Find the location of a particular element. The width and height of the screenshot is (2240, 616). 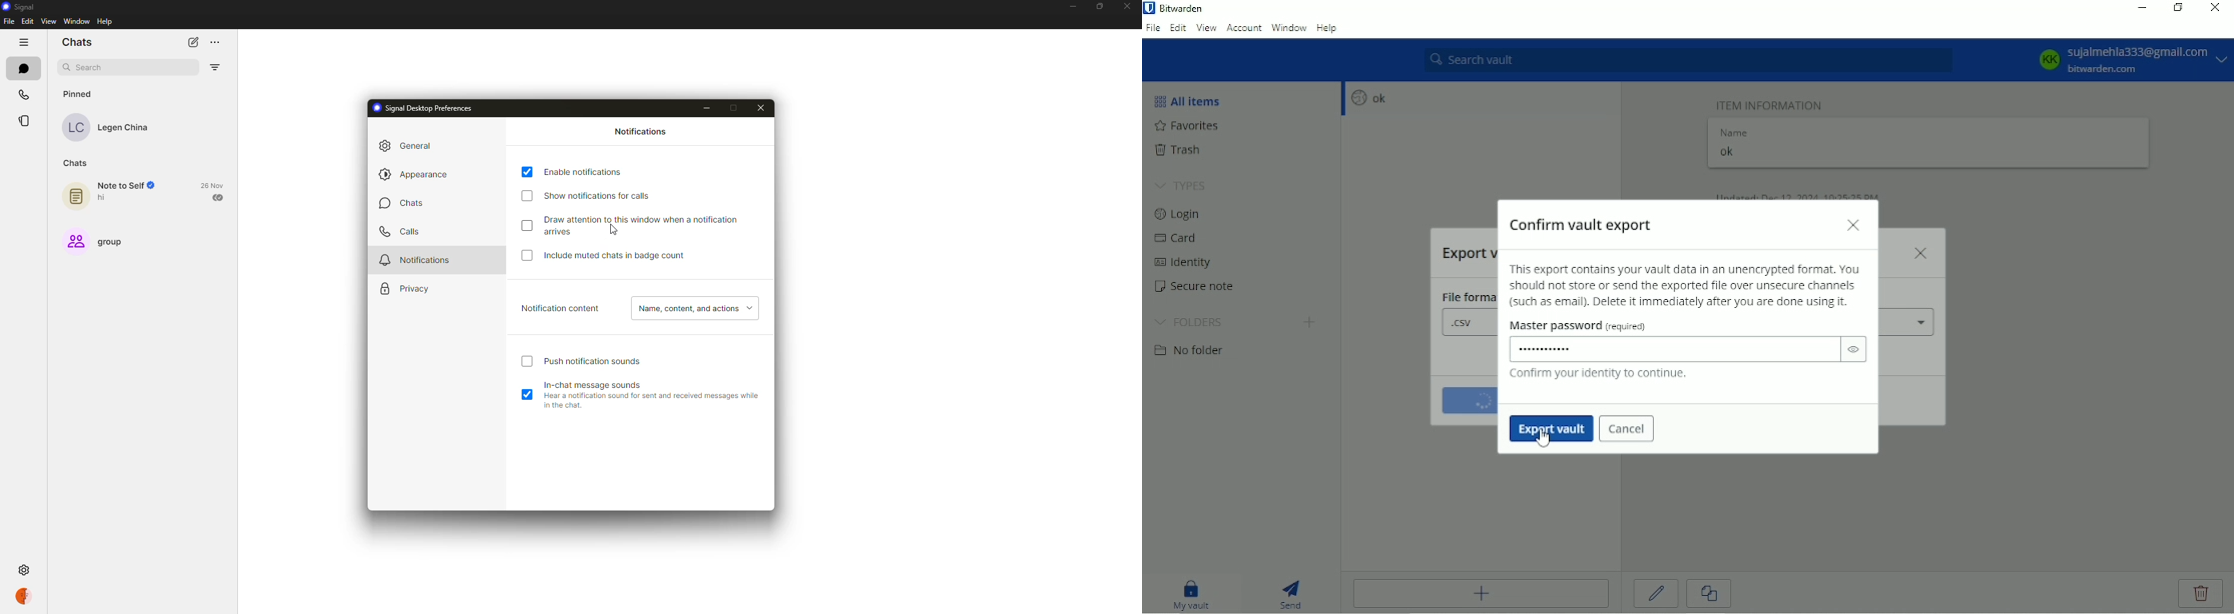

************ is located at coordinates (1551, 349).